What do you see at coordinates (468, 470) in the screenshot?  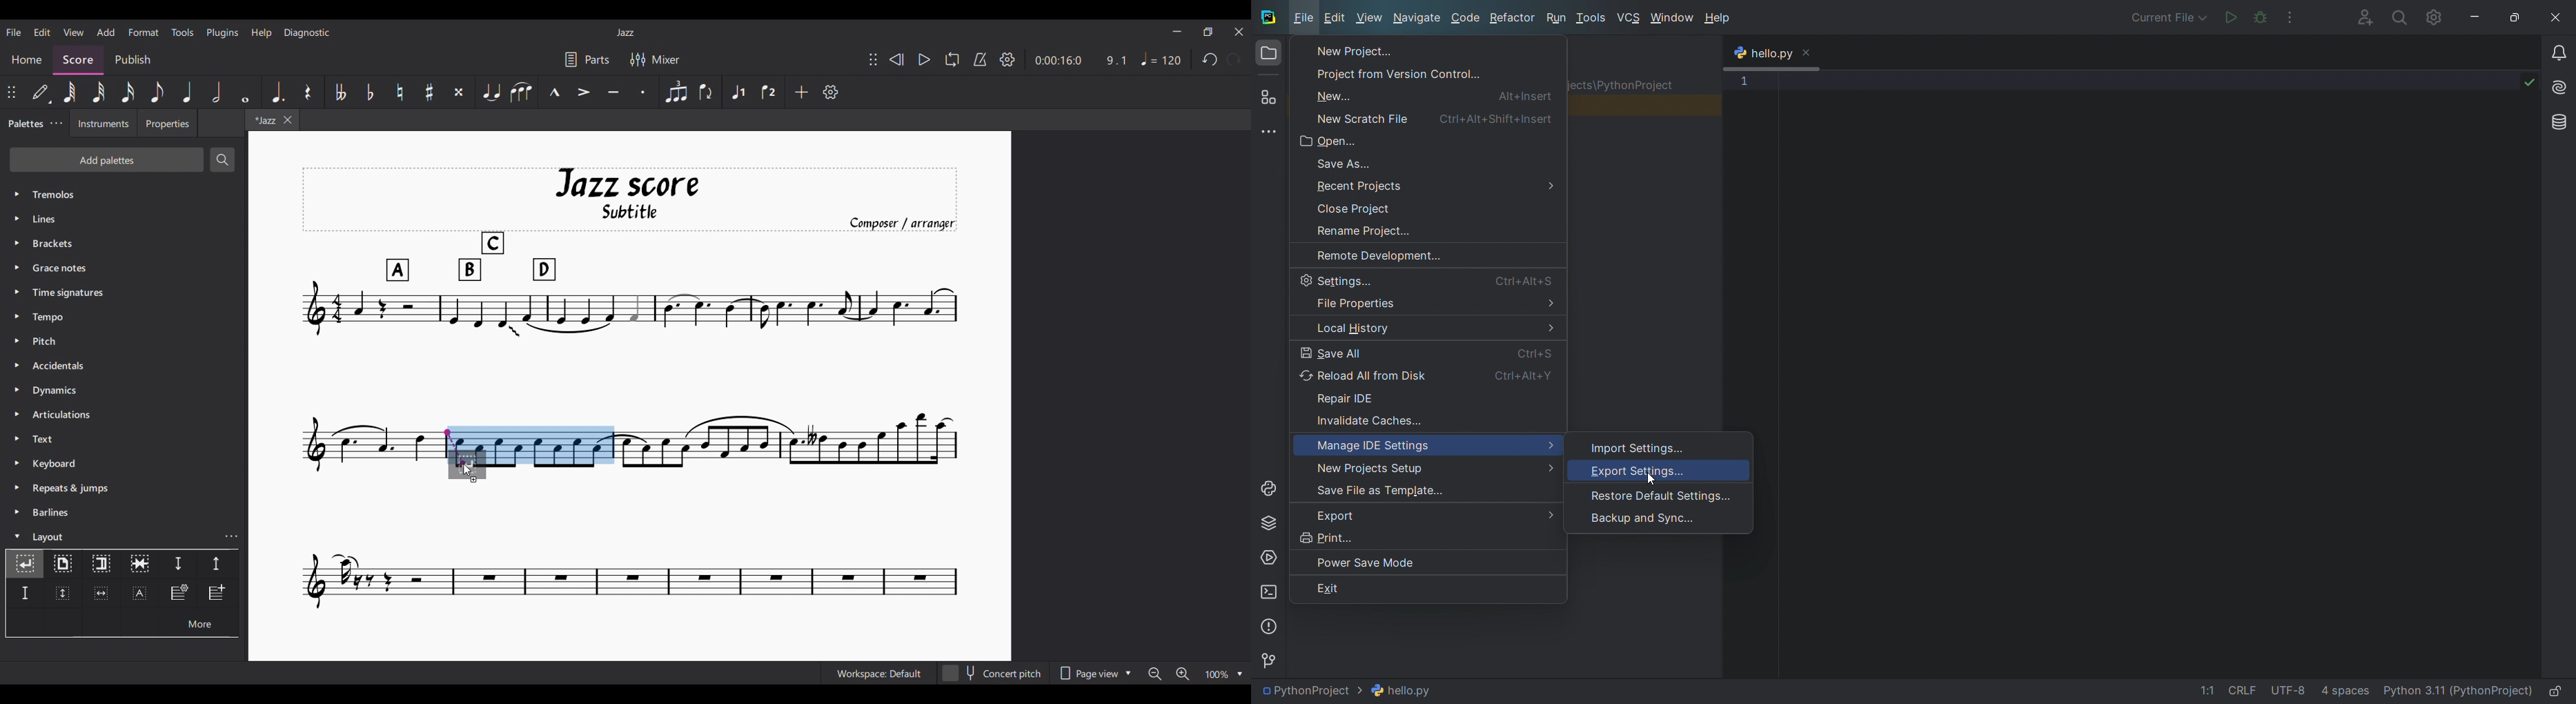 I see `Cursor` at bounding box center [468, 470].